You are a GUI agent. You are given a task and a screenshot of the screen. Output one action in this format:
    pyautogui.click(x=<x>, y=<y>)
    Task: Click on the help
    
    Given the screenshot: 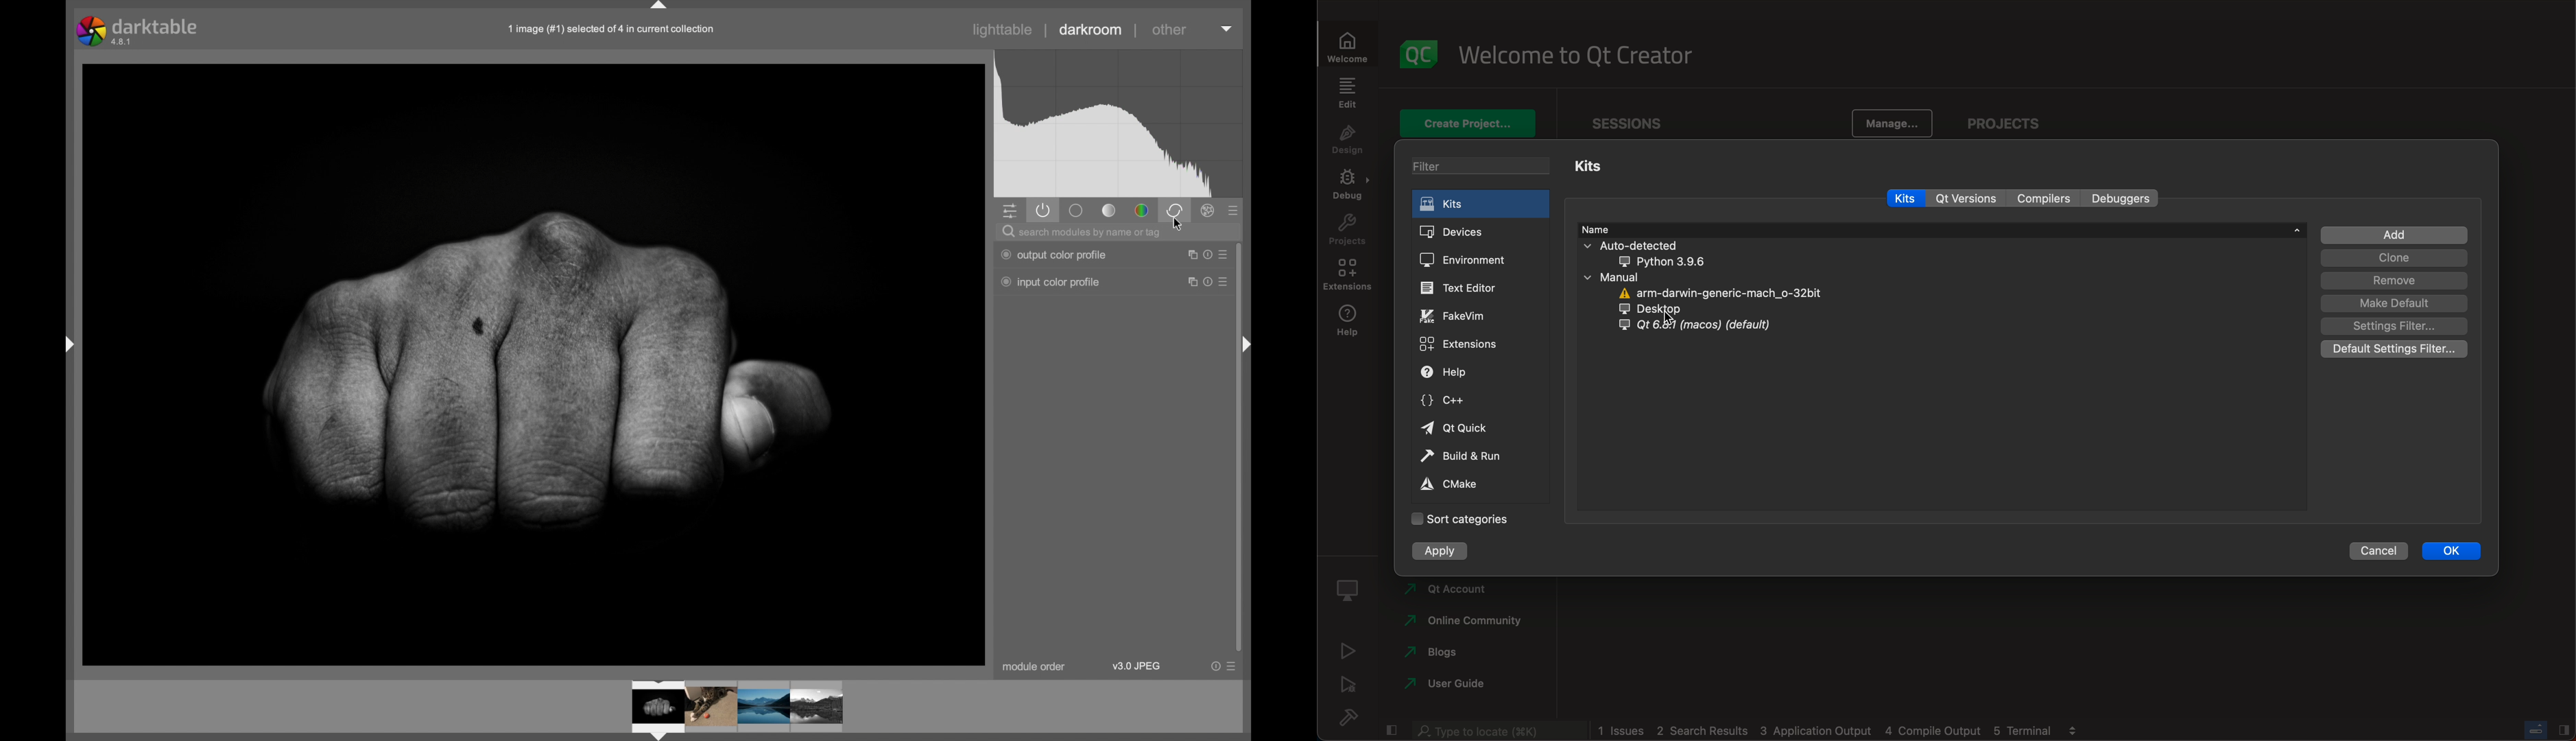 What is the action you would take?
    pyautogui.click(x=1349, y=325)
    